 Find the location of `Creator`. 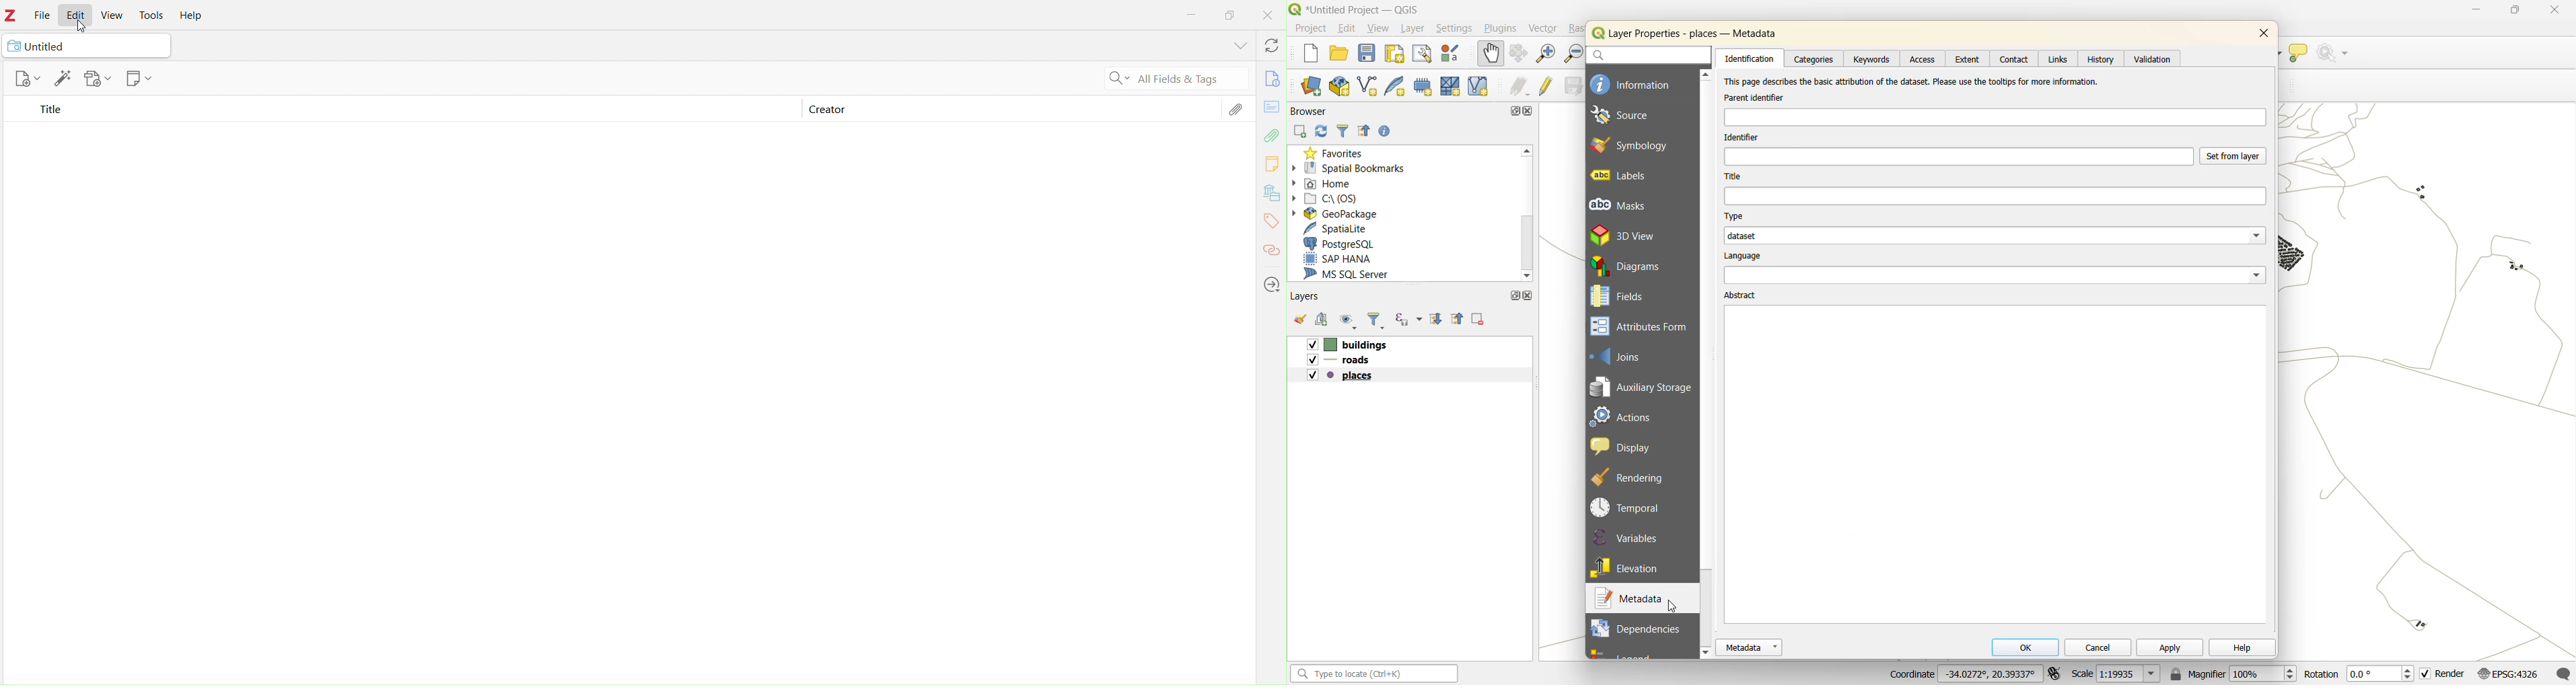

Creator is located at coordinates (825, 110).